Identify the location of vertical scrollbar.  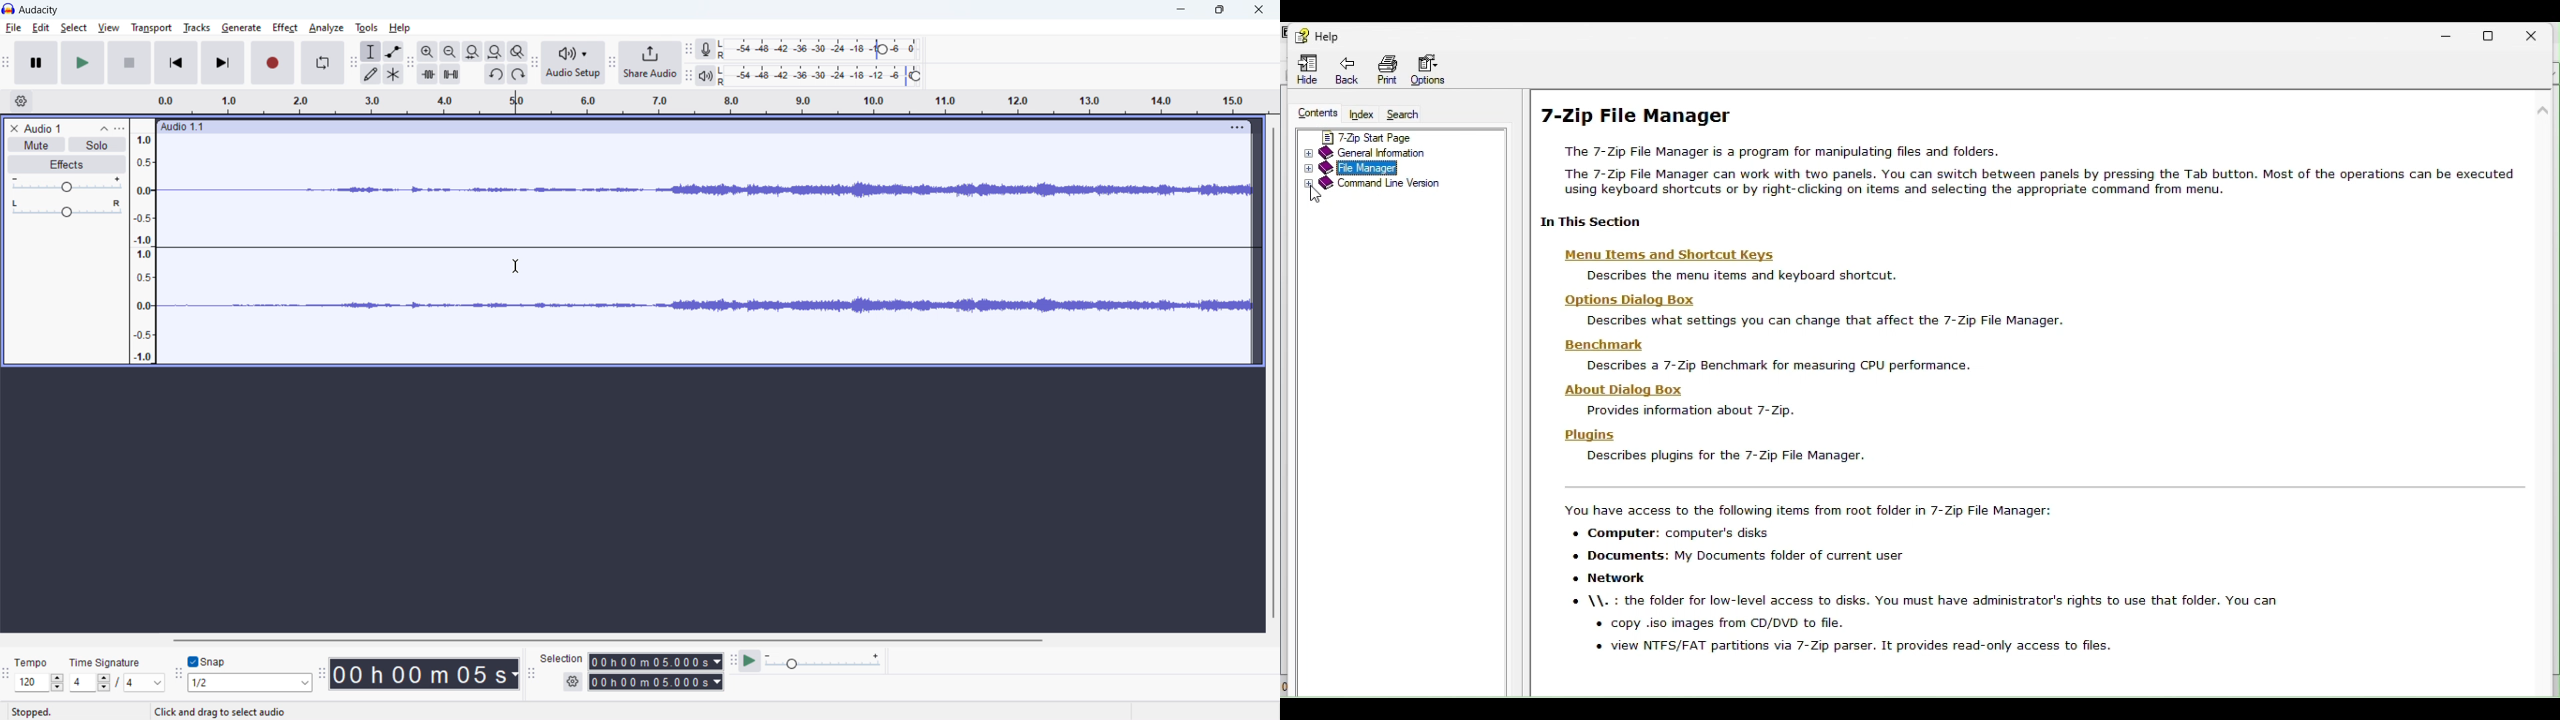
(1270, 373).